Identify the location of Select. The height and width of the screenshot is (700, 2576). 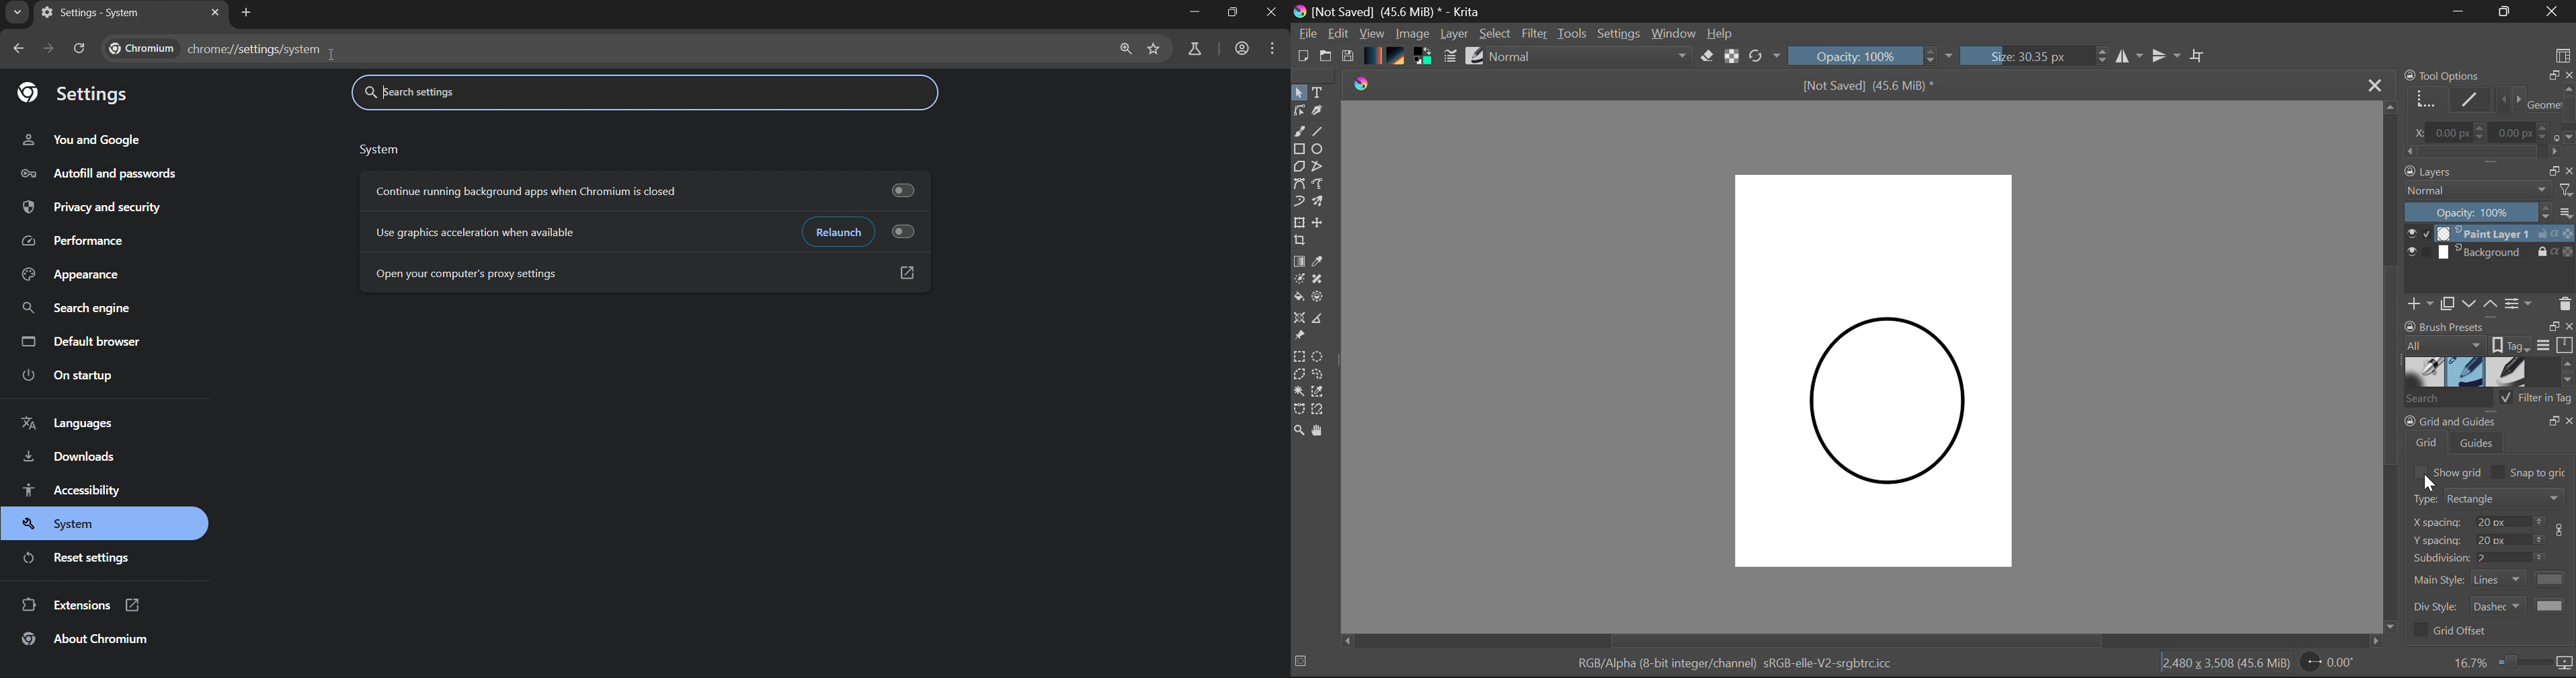
(1496, 34).